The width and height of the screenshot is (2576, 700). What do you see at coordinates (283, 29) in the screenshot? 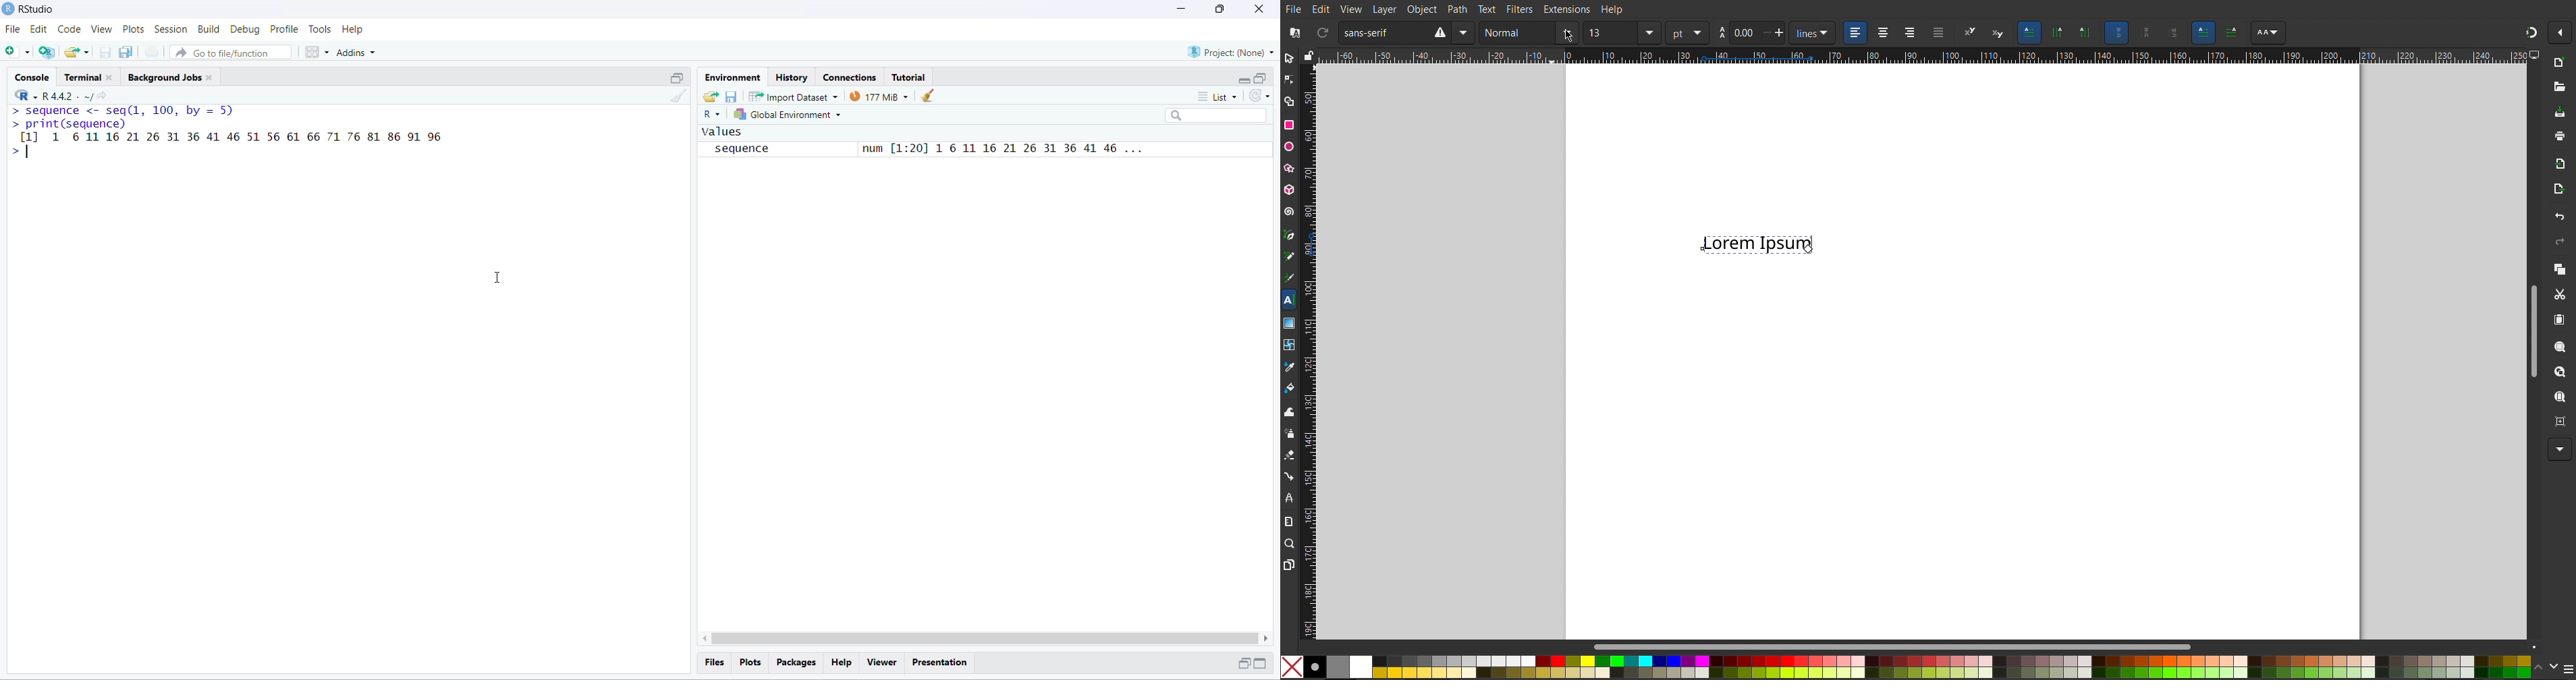
I see `Profile` at bounding box center [283, 29].